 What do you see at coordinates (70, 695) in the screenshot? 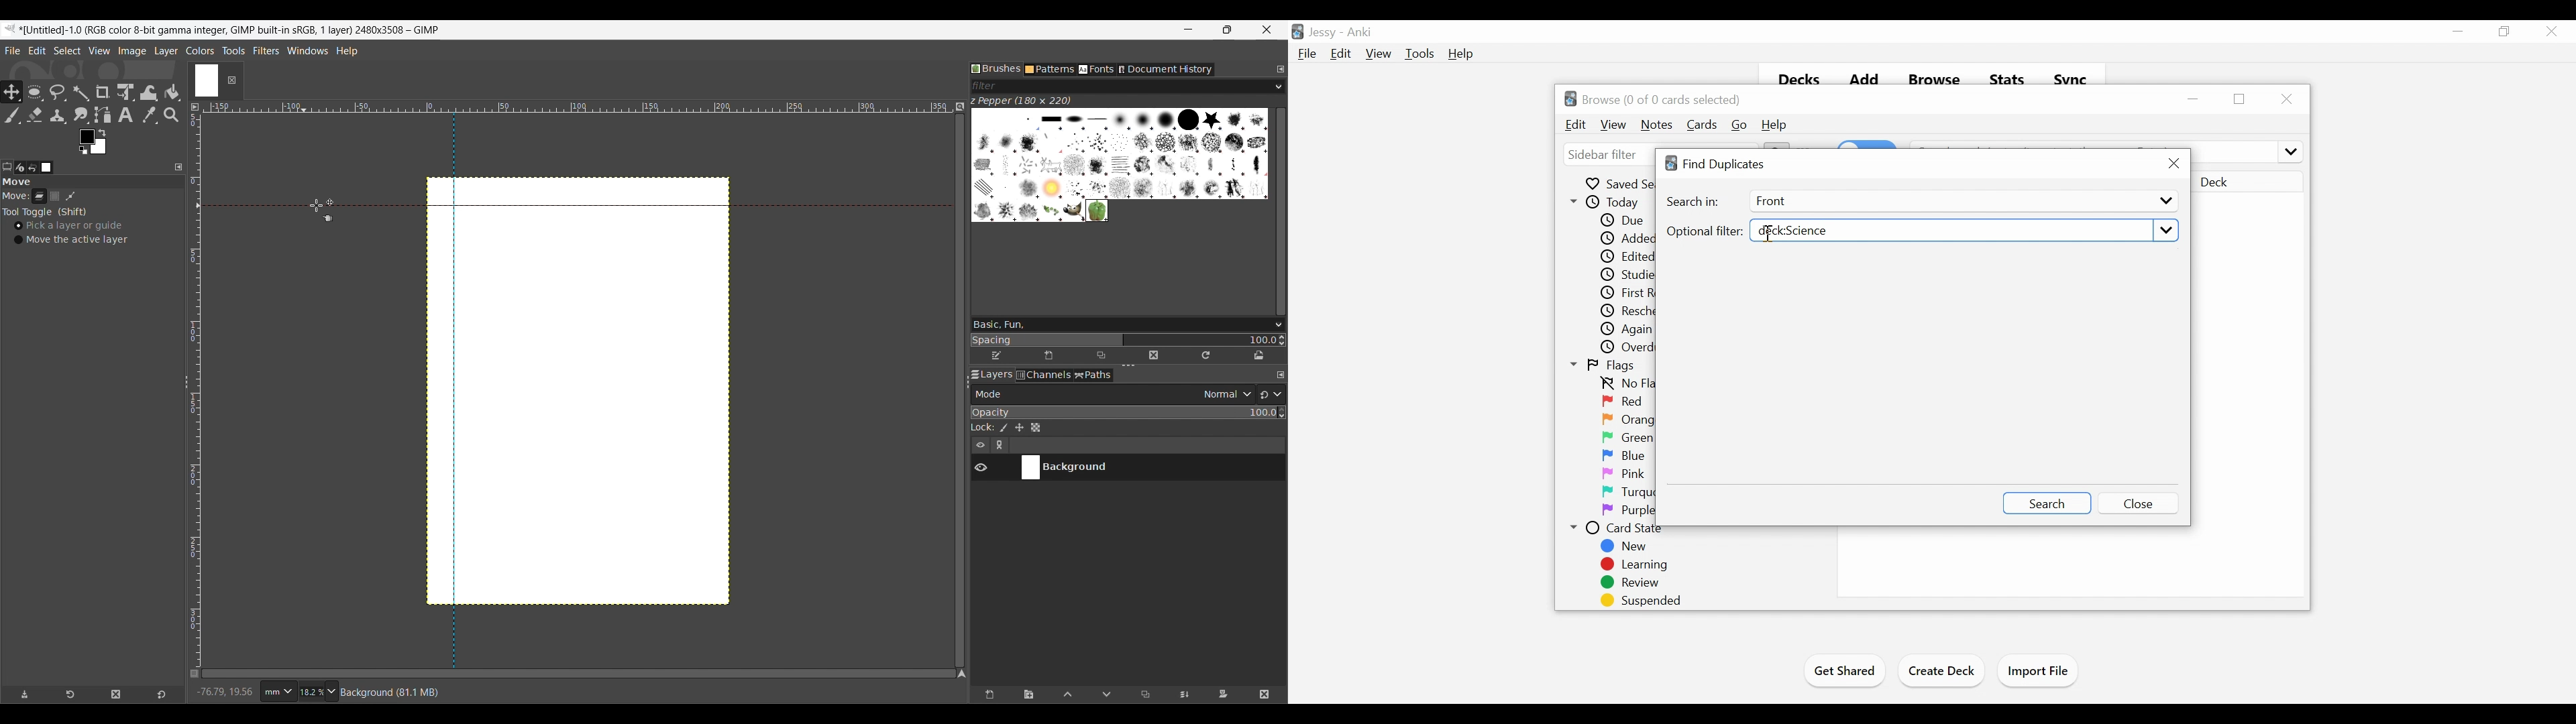
I see `Restore tool preset` at bounding box center [70, 695].